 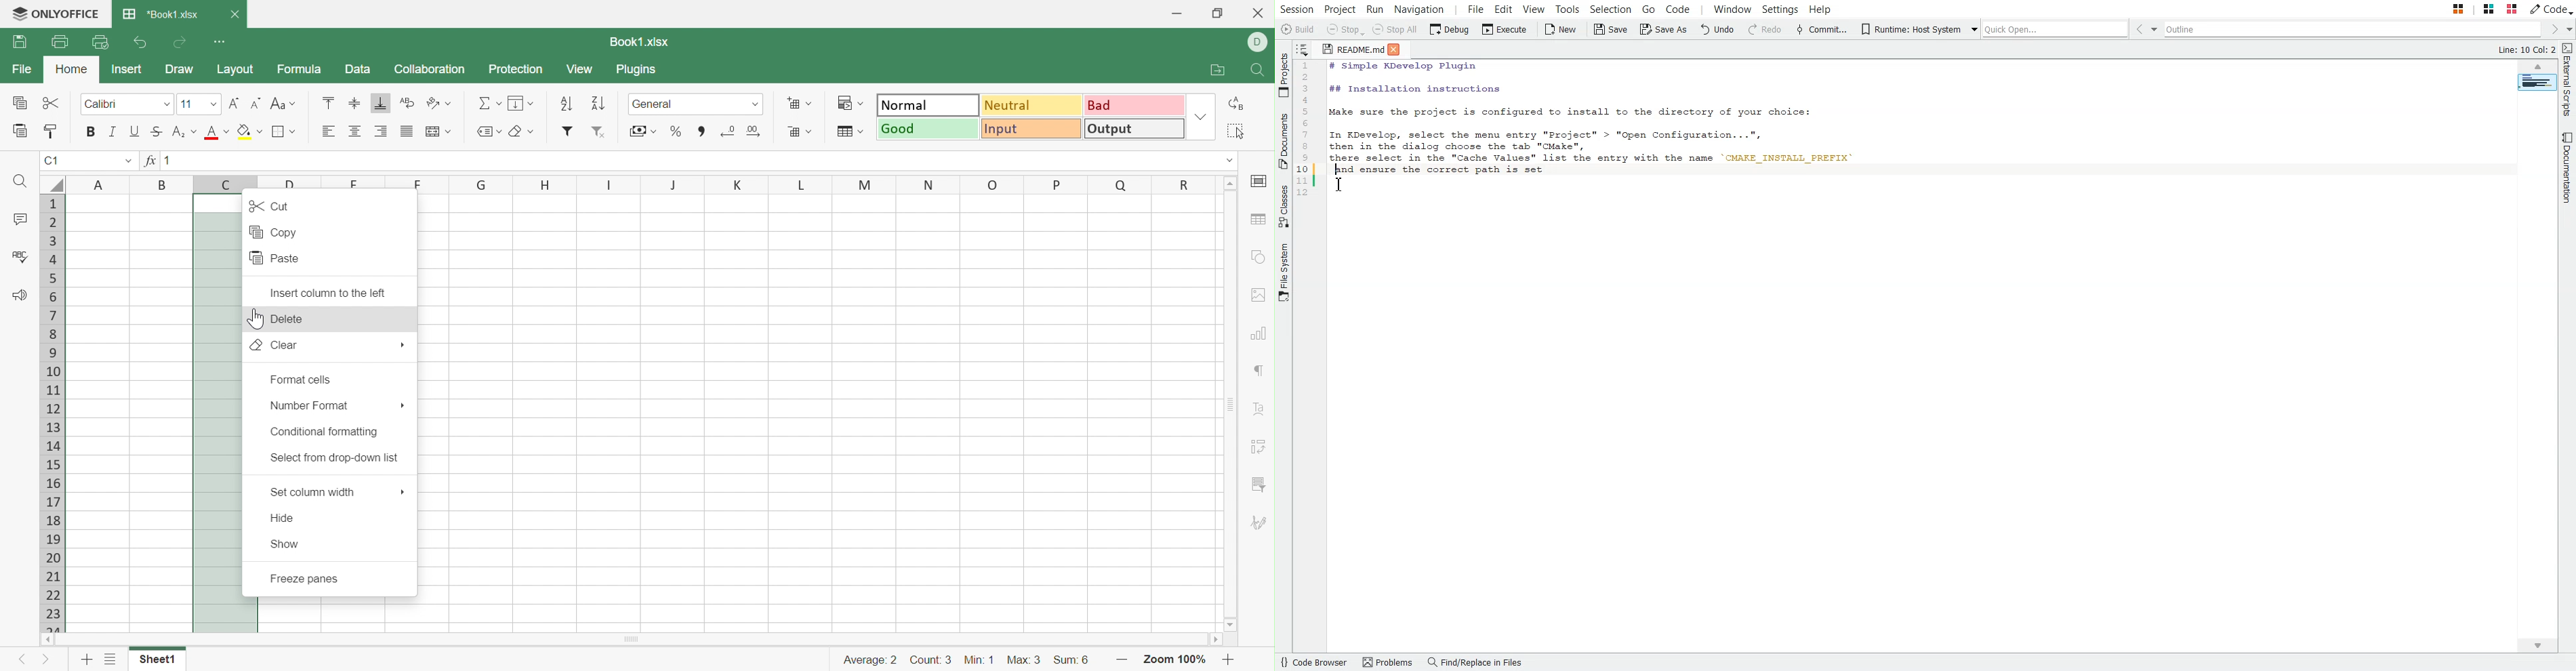 What do you see at coordinates (754, 105) in the screenshot?
I see `Drop Down` at bounding box center [754, 105].